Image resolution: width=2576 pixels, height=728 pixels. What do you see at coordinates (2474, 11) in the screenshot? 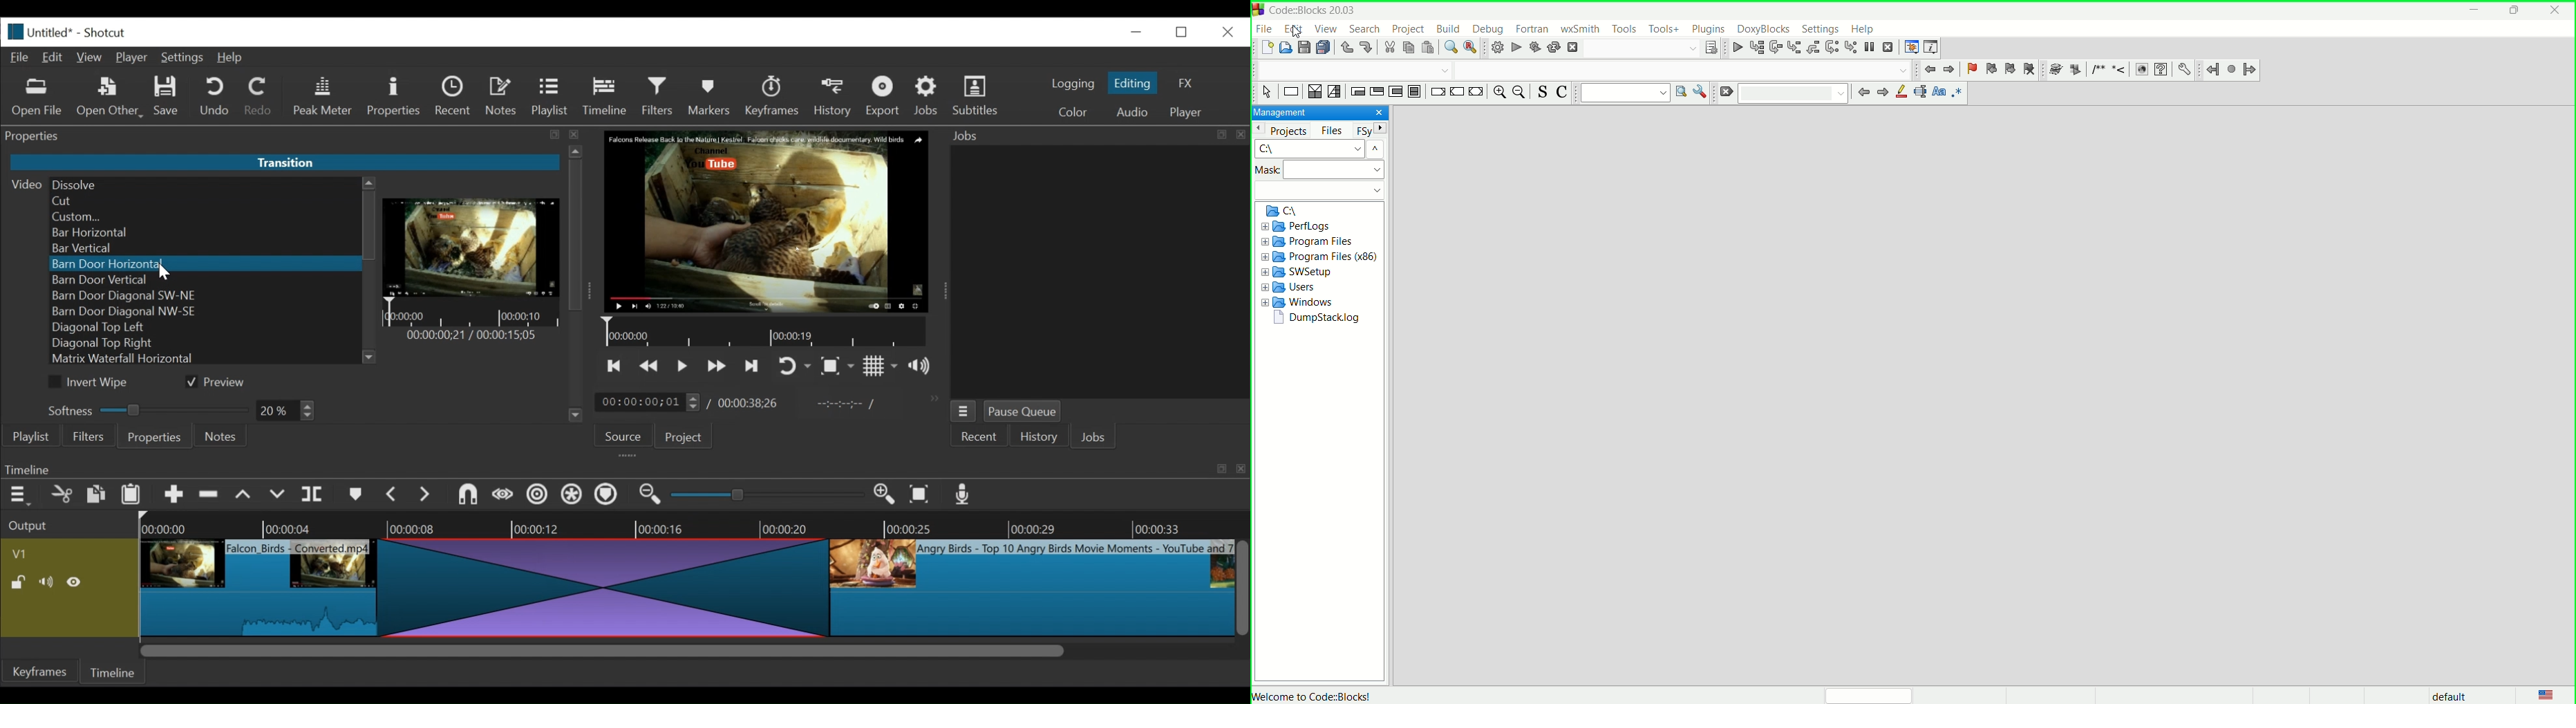
I see `minimize` at bounding box center [2474, 11].